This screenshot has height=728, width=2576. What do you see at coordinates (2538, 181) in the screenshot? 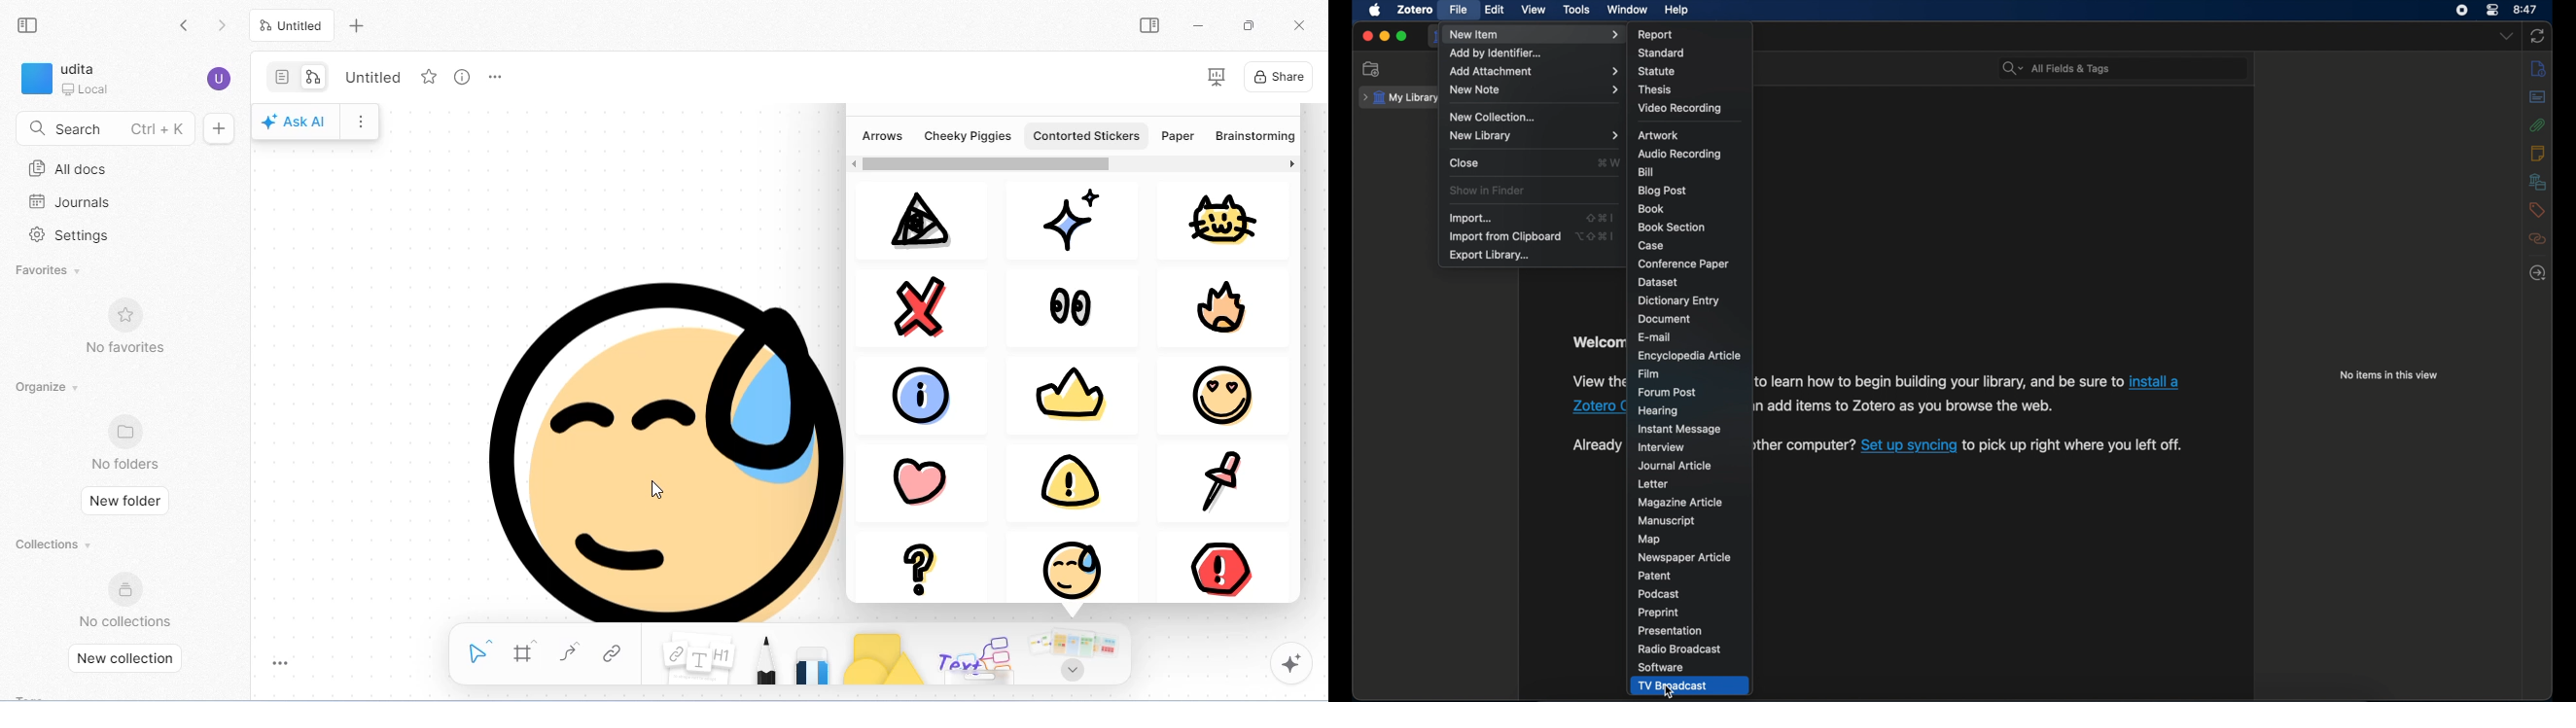
I see `libraries` at bounding box center [2538, 181].